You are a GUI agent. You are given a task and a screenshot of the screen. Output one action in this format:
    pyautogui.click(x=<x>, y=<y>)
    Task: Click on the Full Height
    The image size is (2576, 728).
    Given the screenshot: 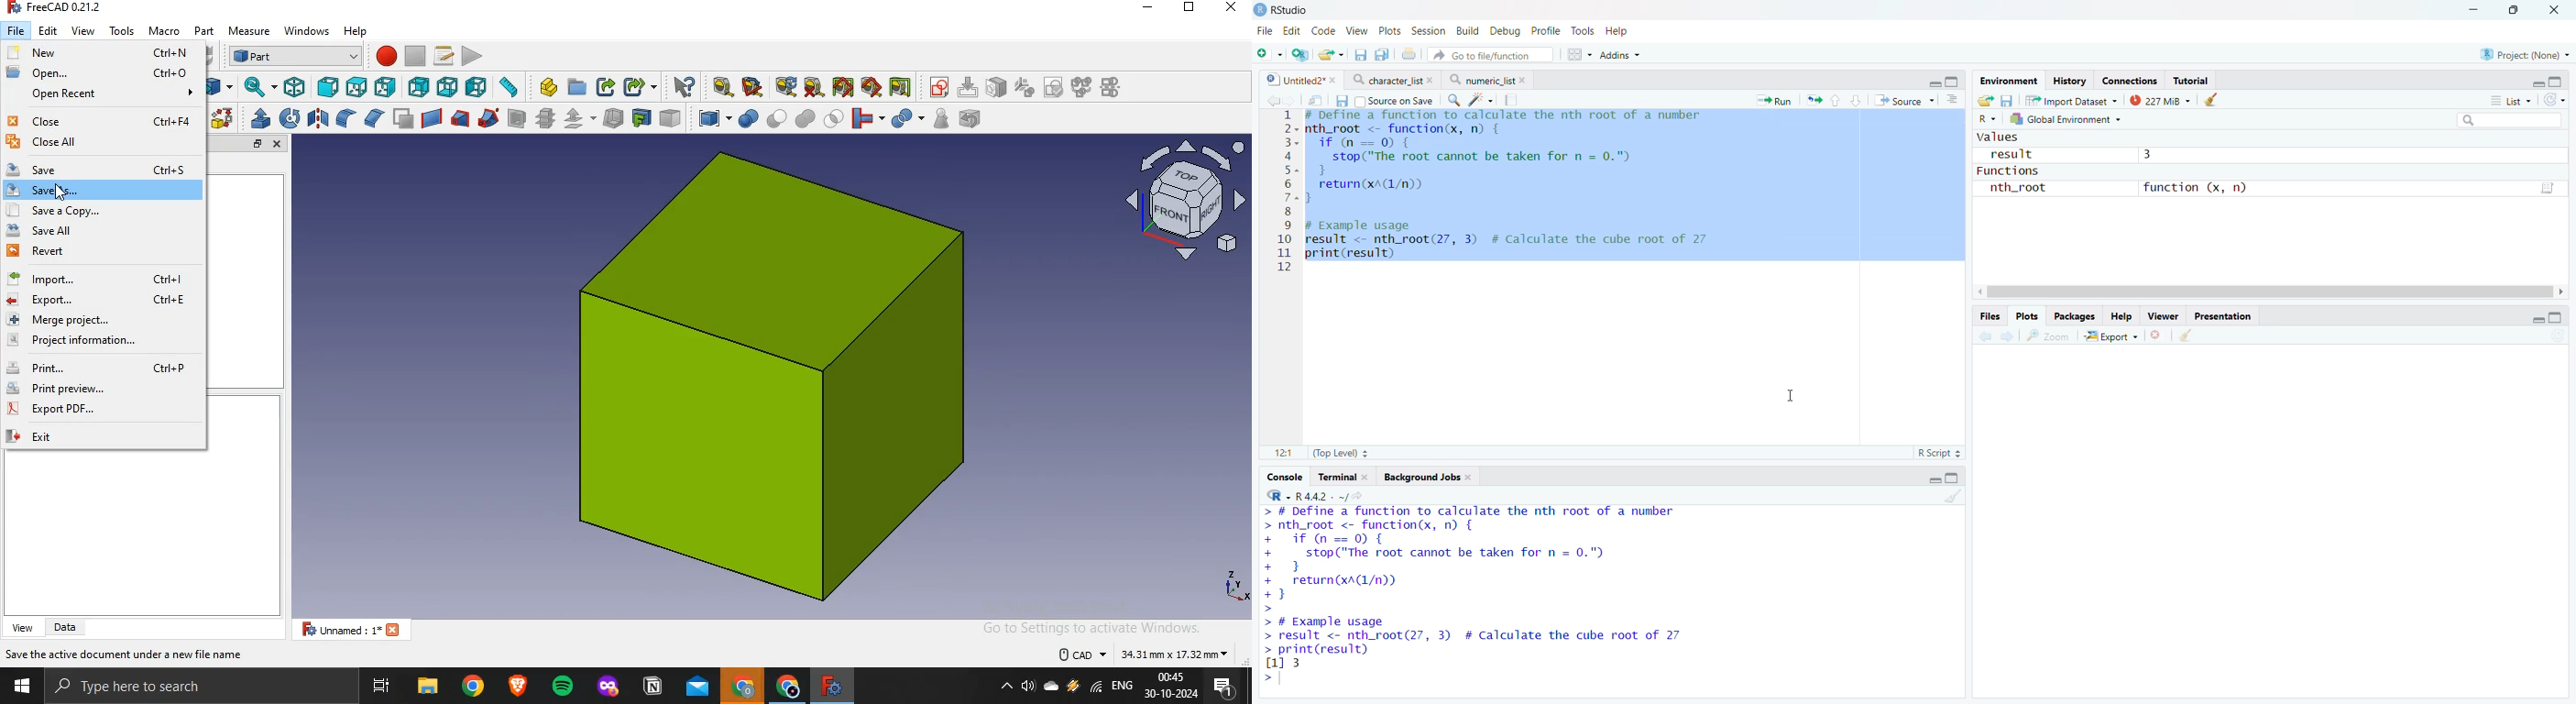 What is the action you would take?
    pyautogui.click(x=1954, y=477)
    